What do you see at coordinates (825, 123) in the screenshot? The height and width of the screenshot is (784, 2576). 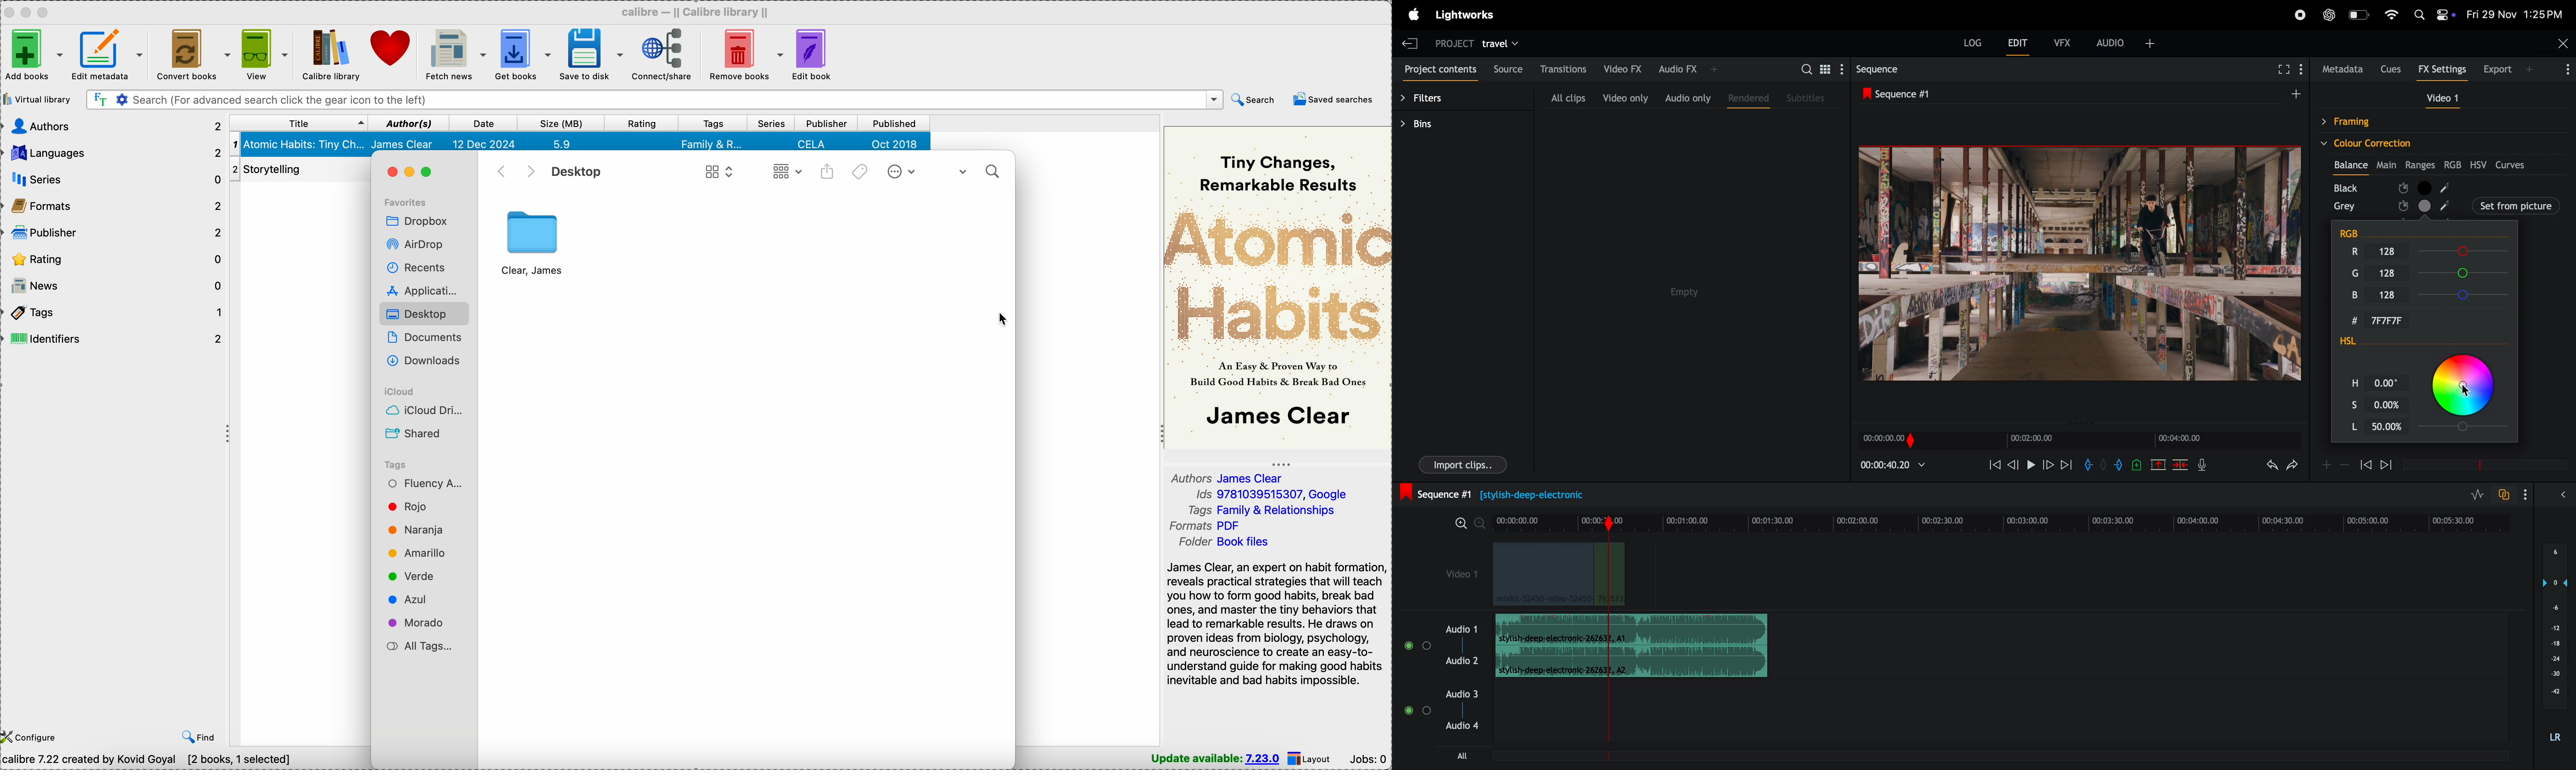 I see `publisher` at bounding box center [825, 123].